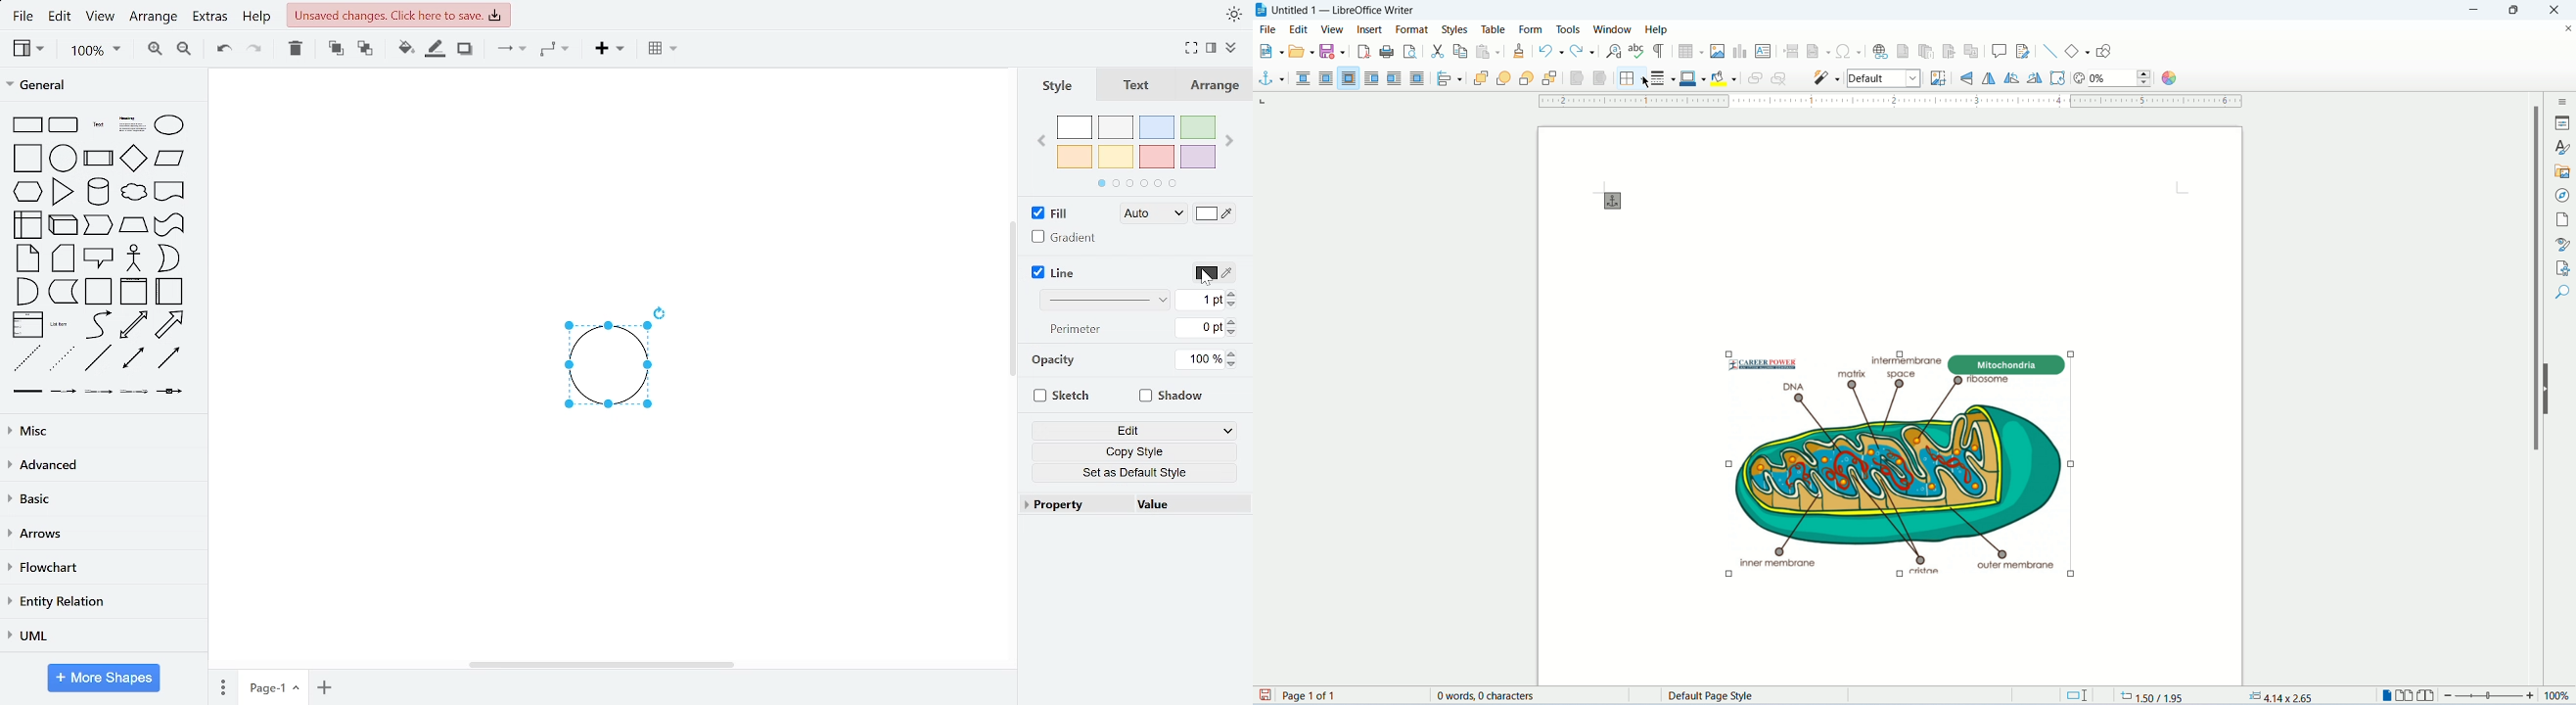  What do you see at coordinates (467, 50) in the screenshot?
I see `shadow` at bounding box center [467, 50].